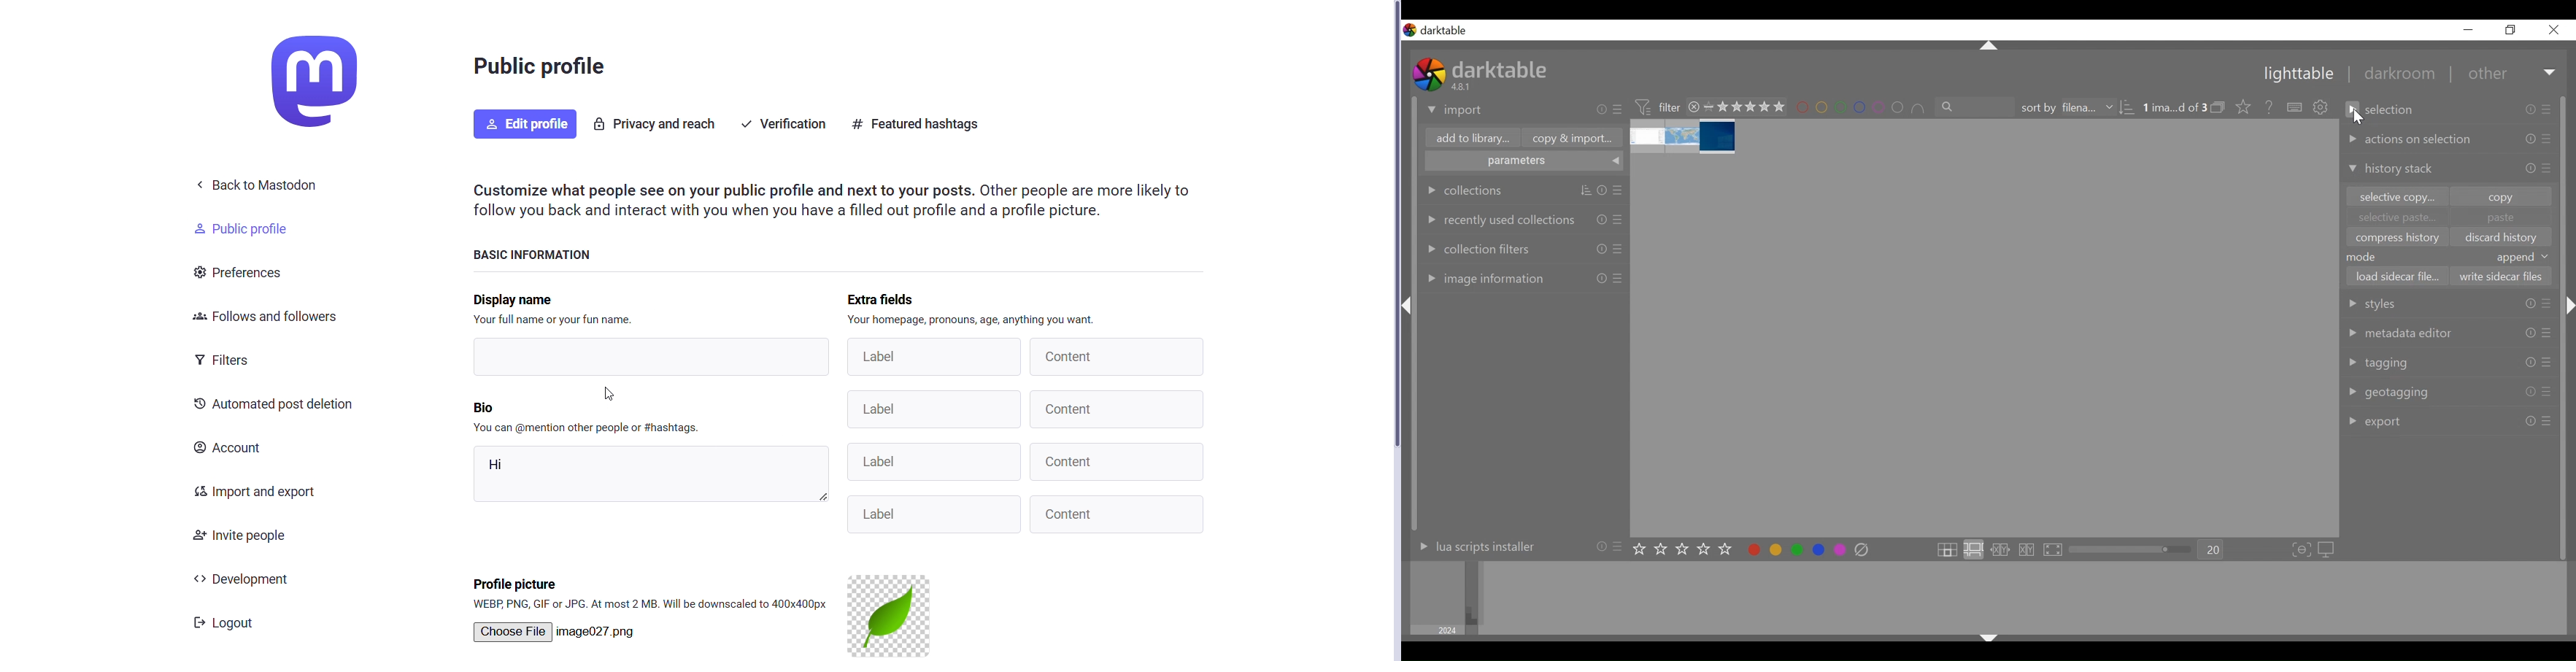  What do you see at coordinates (2502, 217) in the screenshot?
I see `paste` at bounding box center [2502, 217].